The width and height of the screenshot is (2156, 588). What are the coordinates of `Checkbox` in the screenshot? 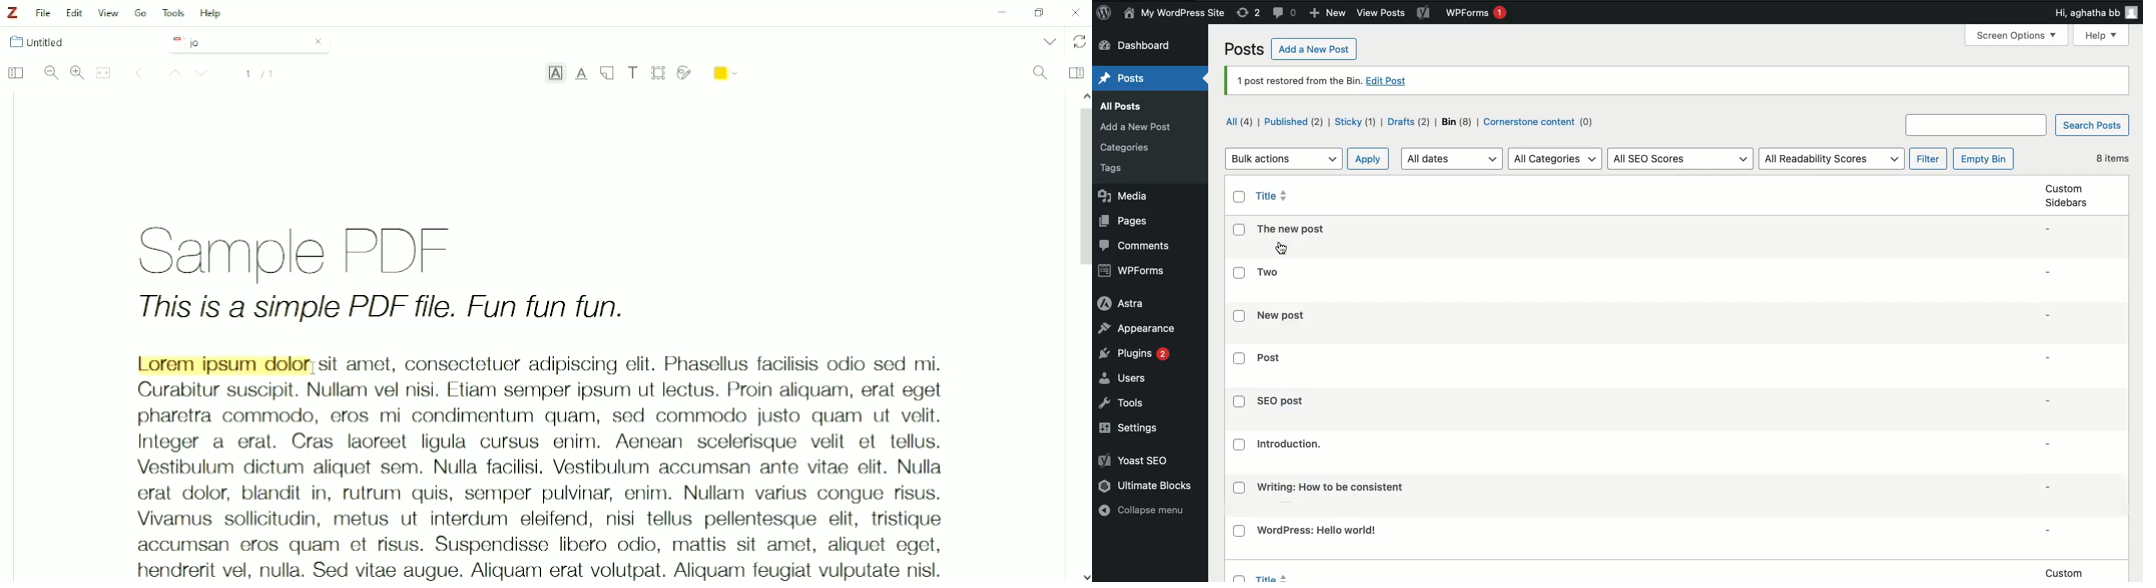 It's located at (1240, 196).